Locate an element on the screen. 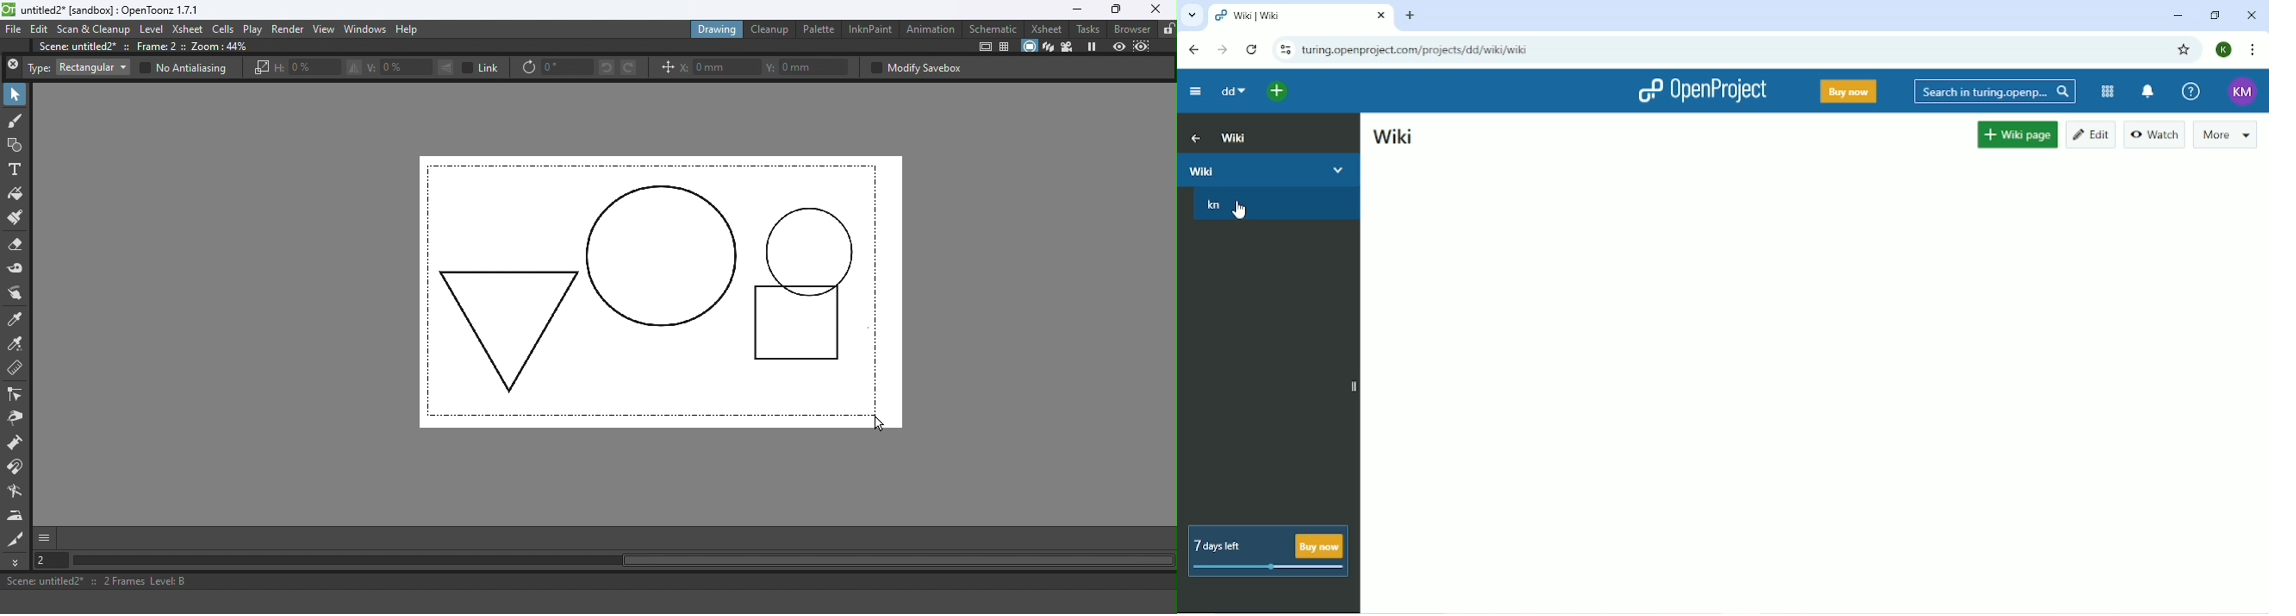  Wiki is located at coordinates (1269, 169).